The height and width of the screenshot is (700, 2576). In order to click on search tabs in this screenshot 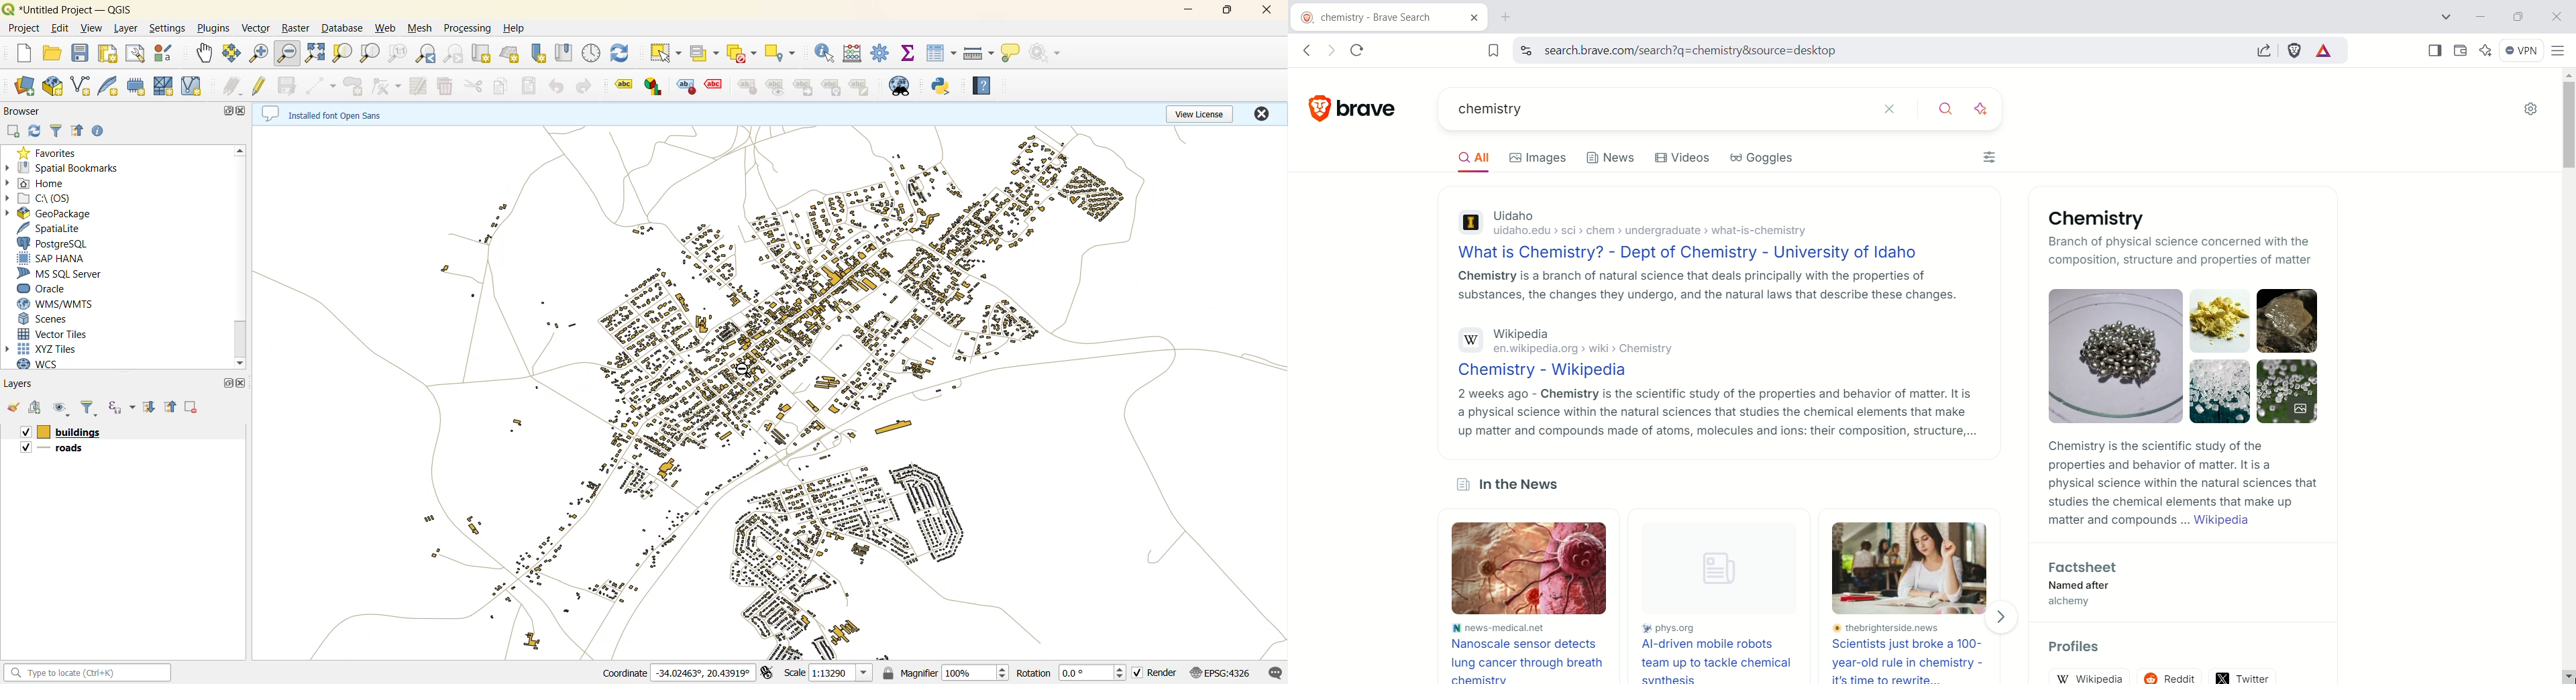, I will do `click(2449, 17)`.